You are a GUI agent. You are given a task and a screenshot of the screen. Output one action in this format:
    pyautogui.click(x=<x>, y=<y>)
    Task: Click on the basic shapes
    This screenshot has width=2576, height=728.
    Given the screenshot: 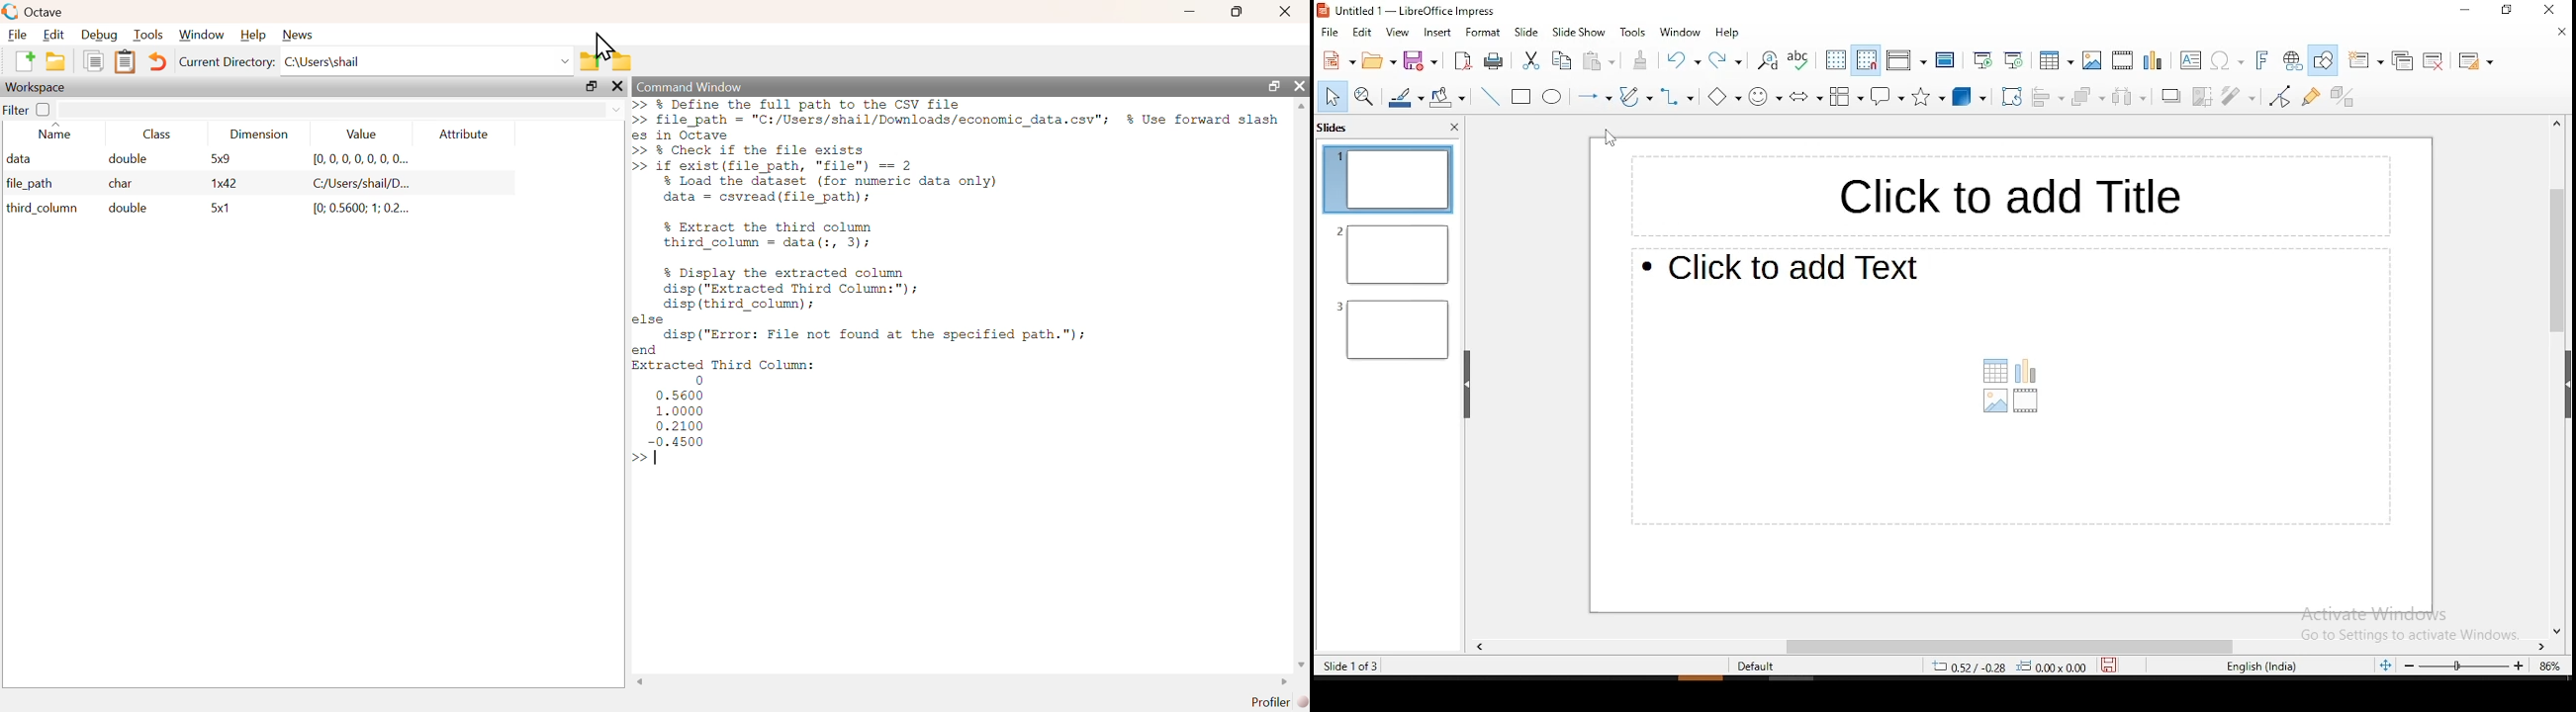 What is the action you would take?
    pyautogui.click(x=1723, y=97)
    